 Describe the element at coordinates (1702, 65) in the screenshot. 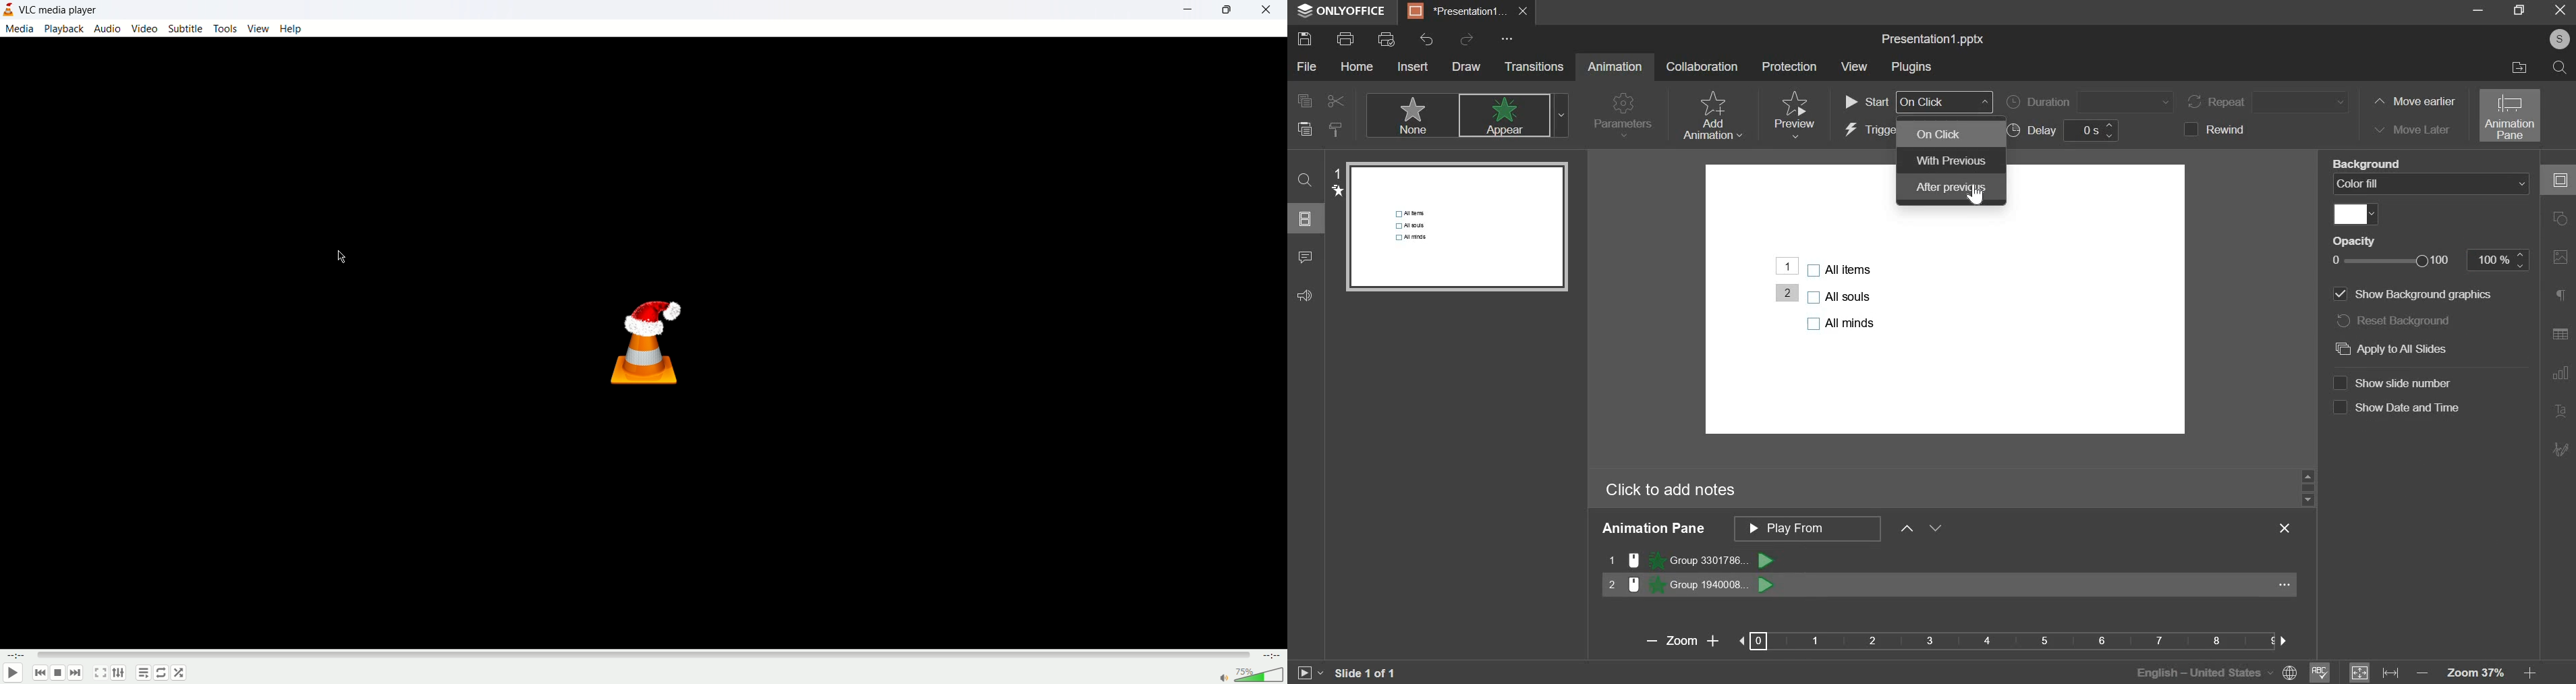

I see `collaboration` at that location.